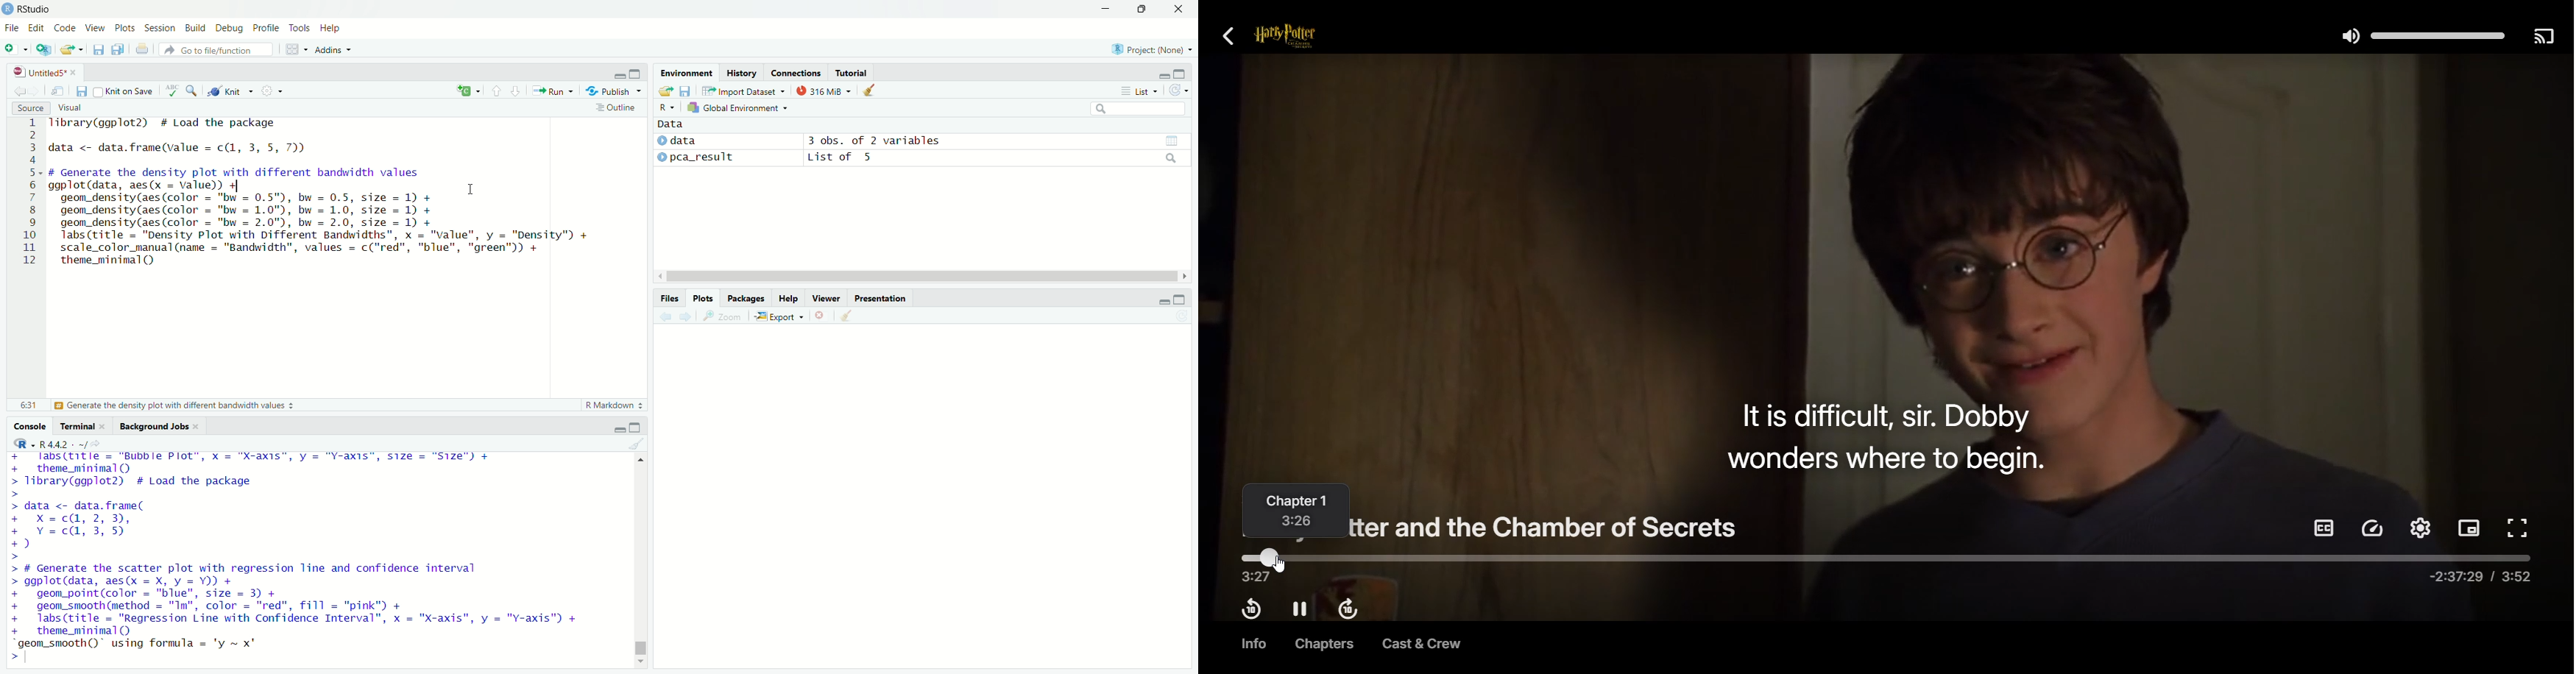 The image size is (2576, 700). I want to click on Clear console, so click(637, 444).